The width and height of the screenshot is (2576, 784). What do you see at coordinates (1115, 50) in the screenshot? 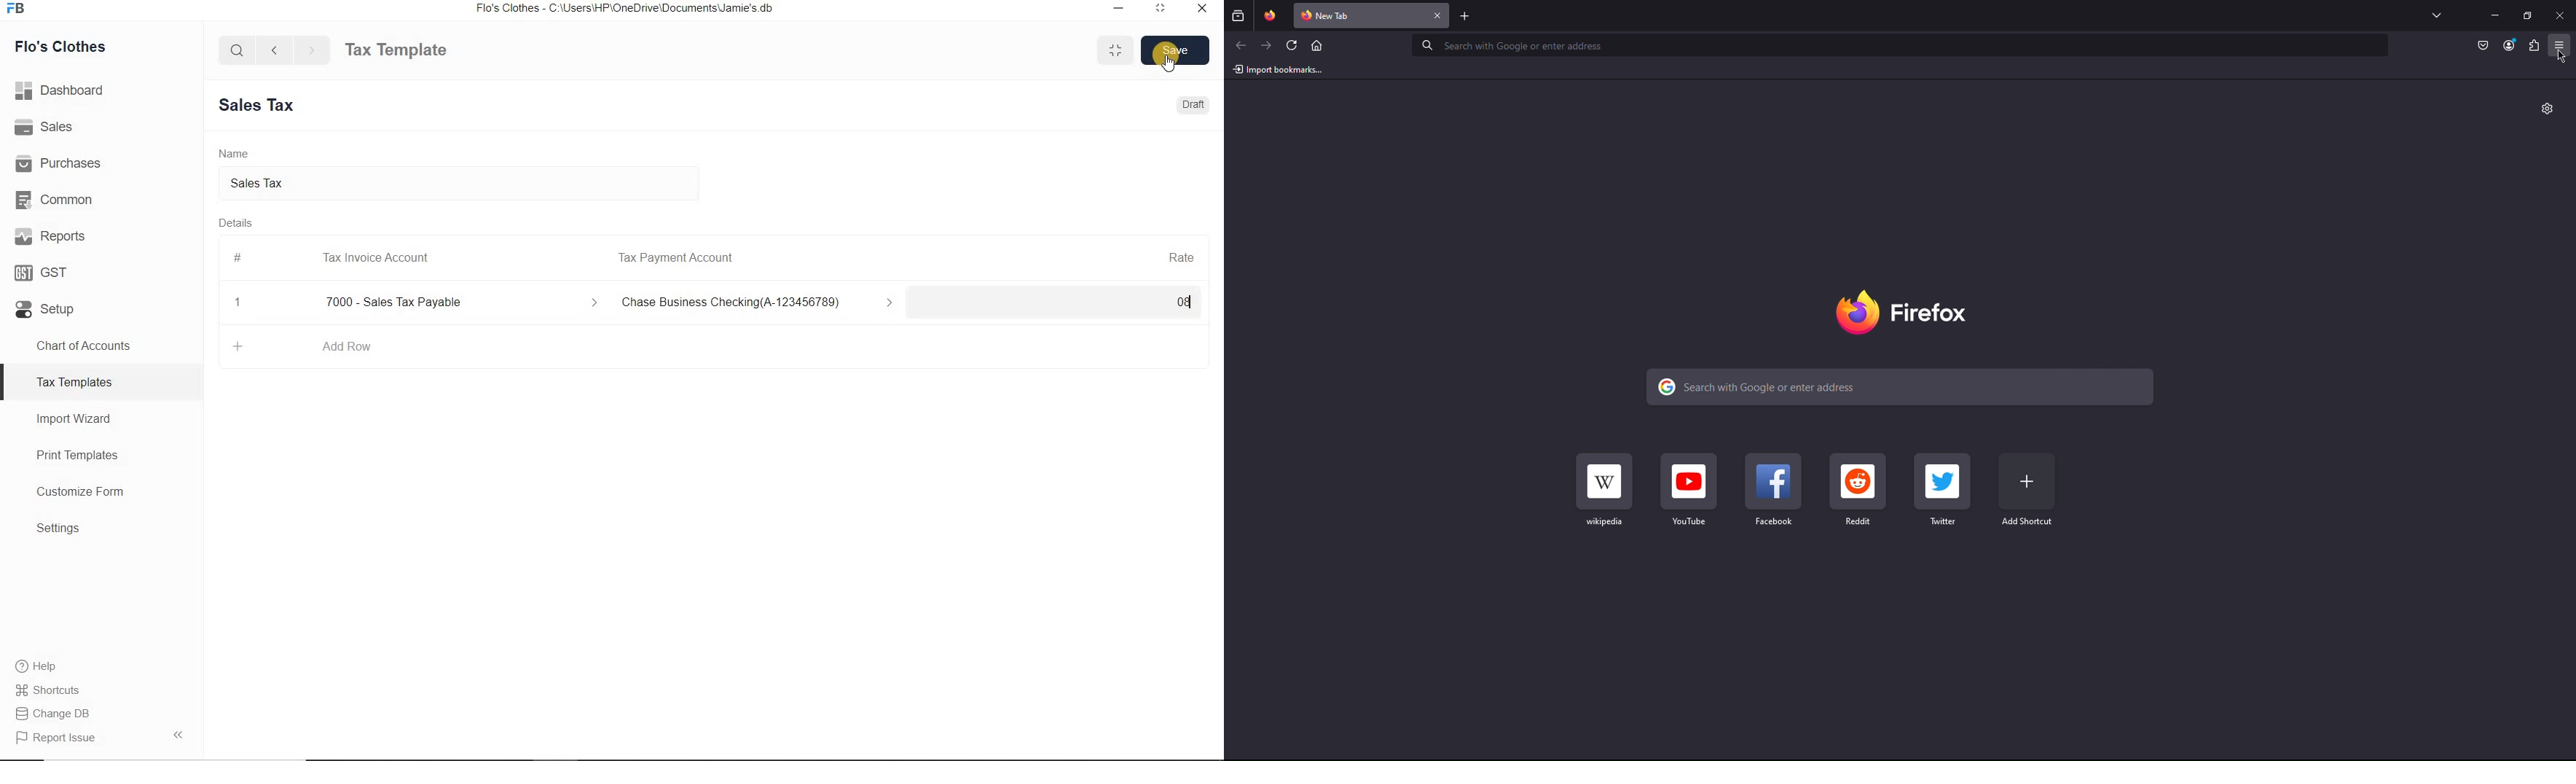
I see `Maximize` at bounding box center [1115, 50].